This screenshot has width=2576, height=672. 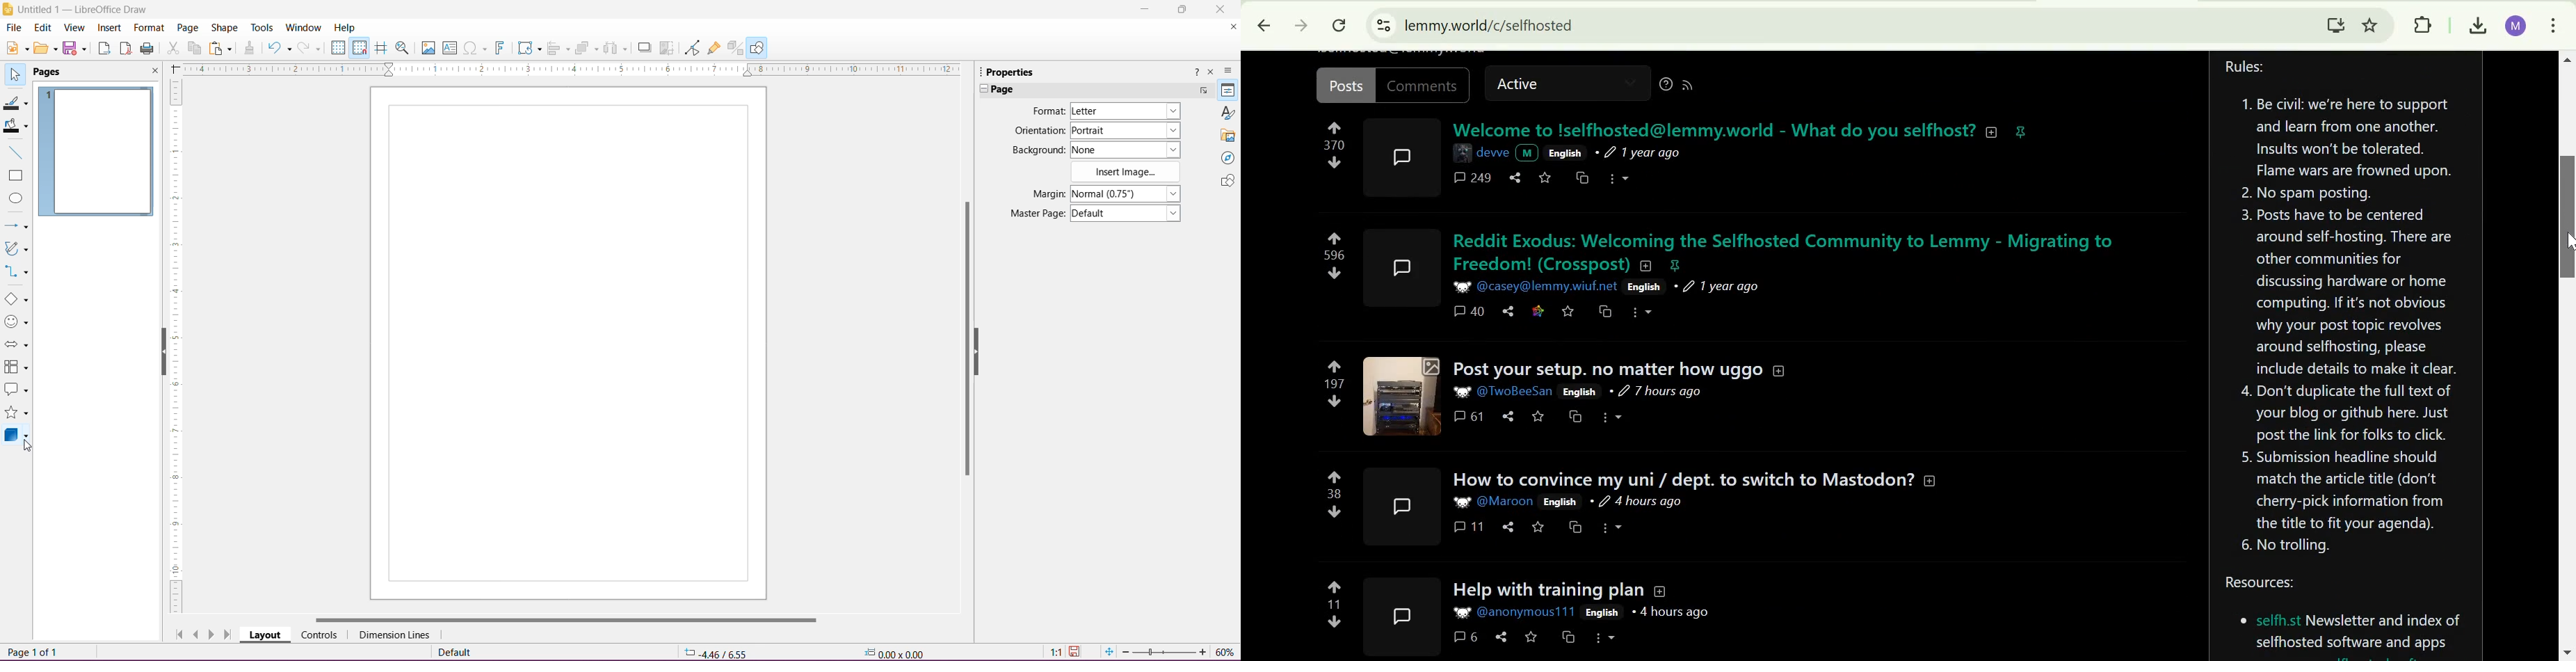 I want to click on Select Item, so click(x=15, y=73).